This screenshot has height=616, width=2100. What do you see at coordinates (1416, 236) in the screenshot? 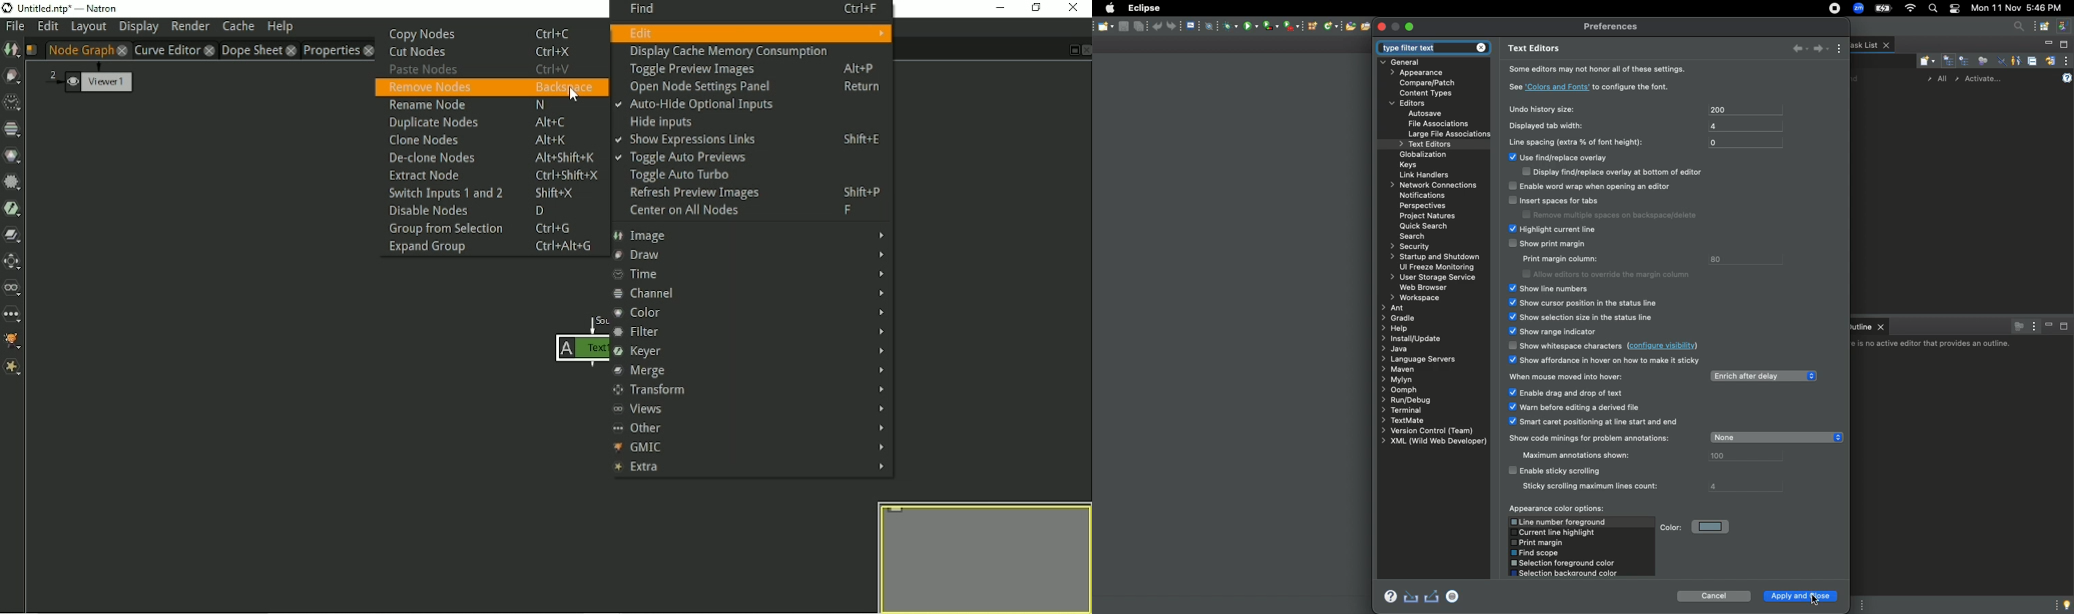
I see `Search` at bounding box center [1416, 236].